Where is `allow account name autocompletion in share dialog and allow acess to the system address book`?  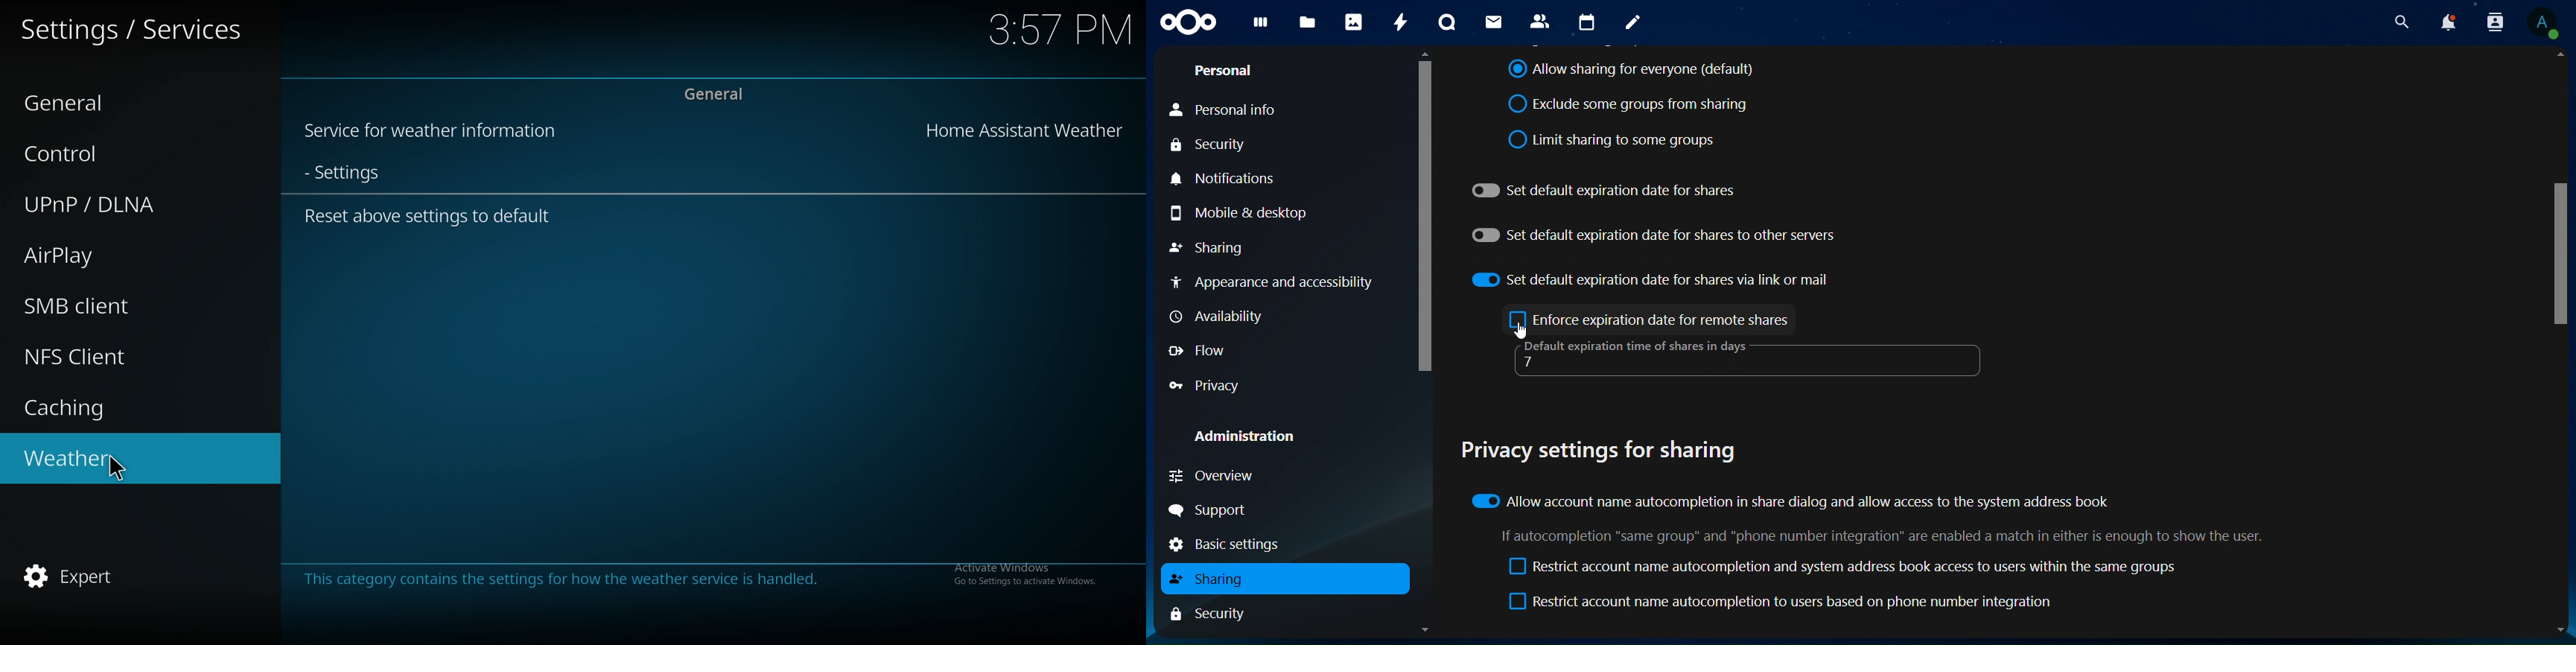 allow account name autocompletion in share dialog and allow acess to the system address book is located at coordinates (1791, 500).